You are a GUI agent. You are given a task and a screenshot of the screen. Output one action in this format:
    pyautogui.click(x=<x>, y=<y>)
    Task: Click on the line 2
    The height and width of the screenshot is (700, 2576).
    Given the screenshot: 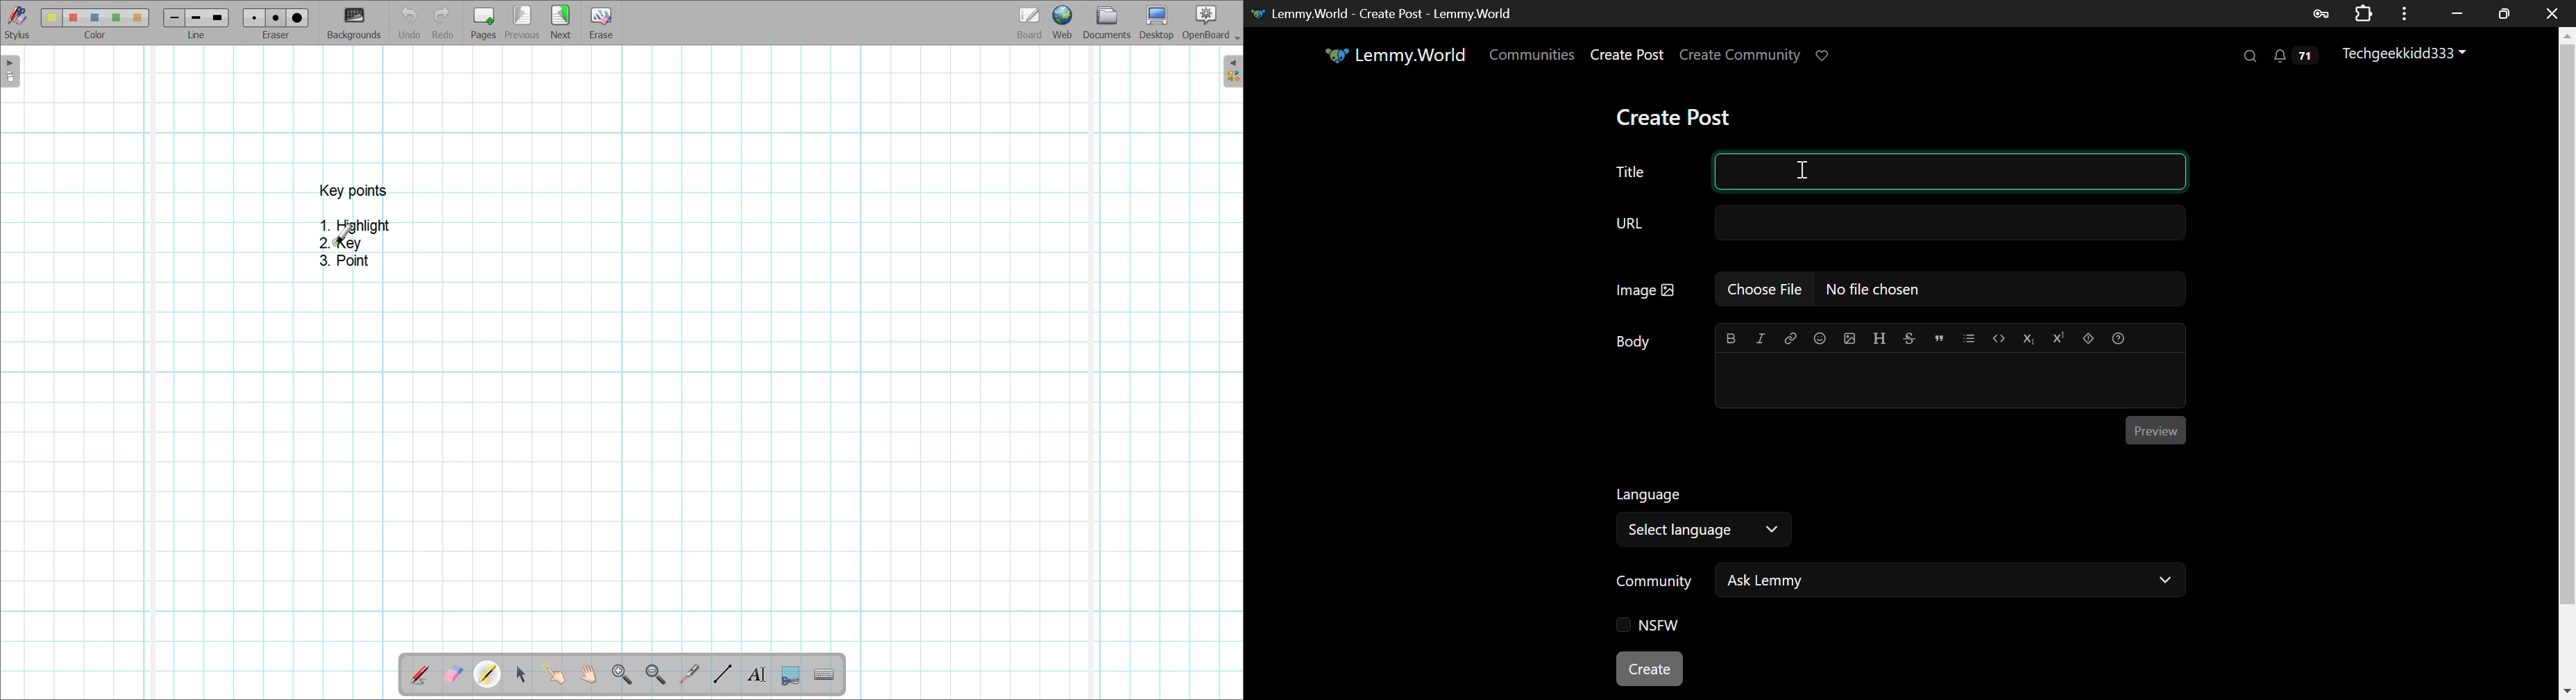 What is the action you would take?
    pyautogui.click(x=194, y=18)
    